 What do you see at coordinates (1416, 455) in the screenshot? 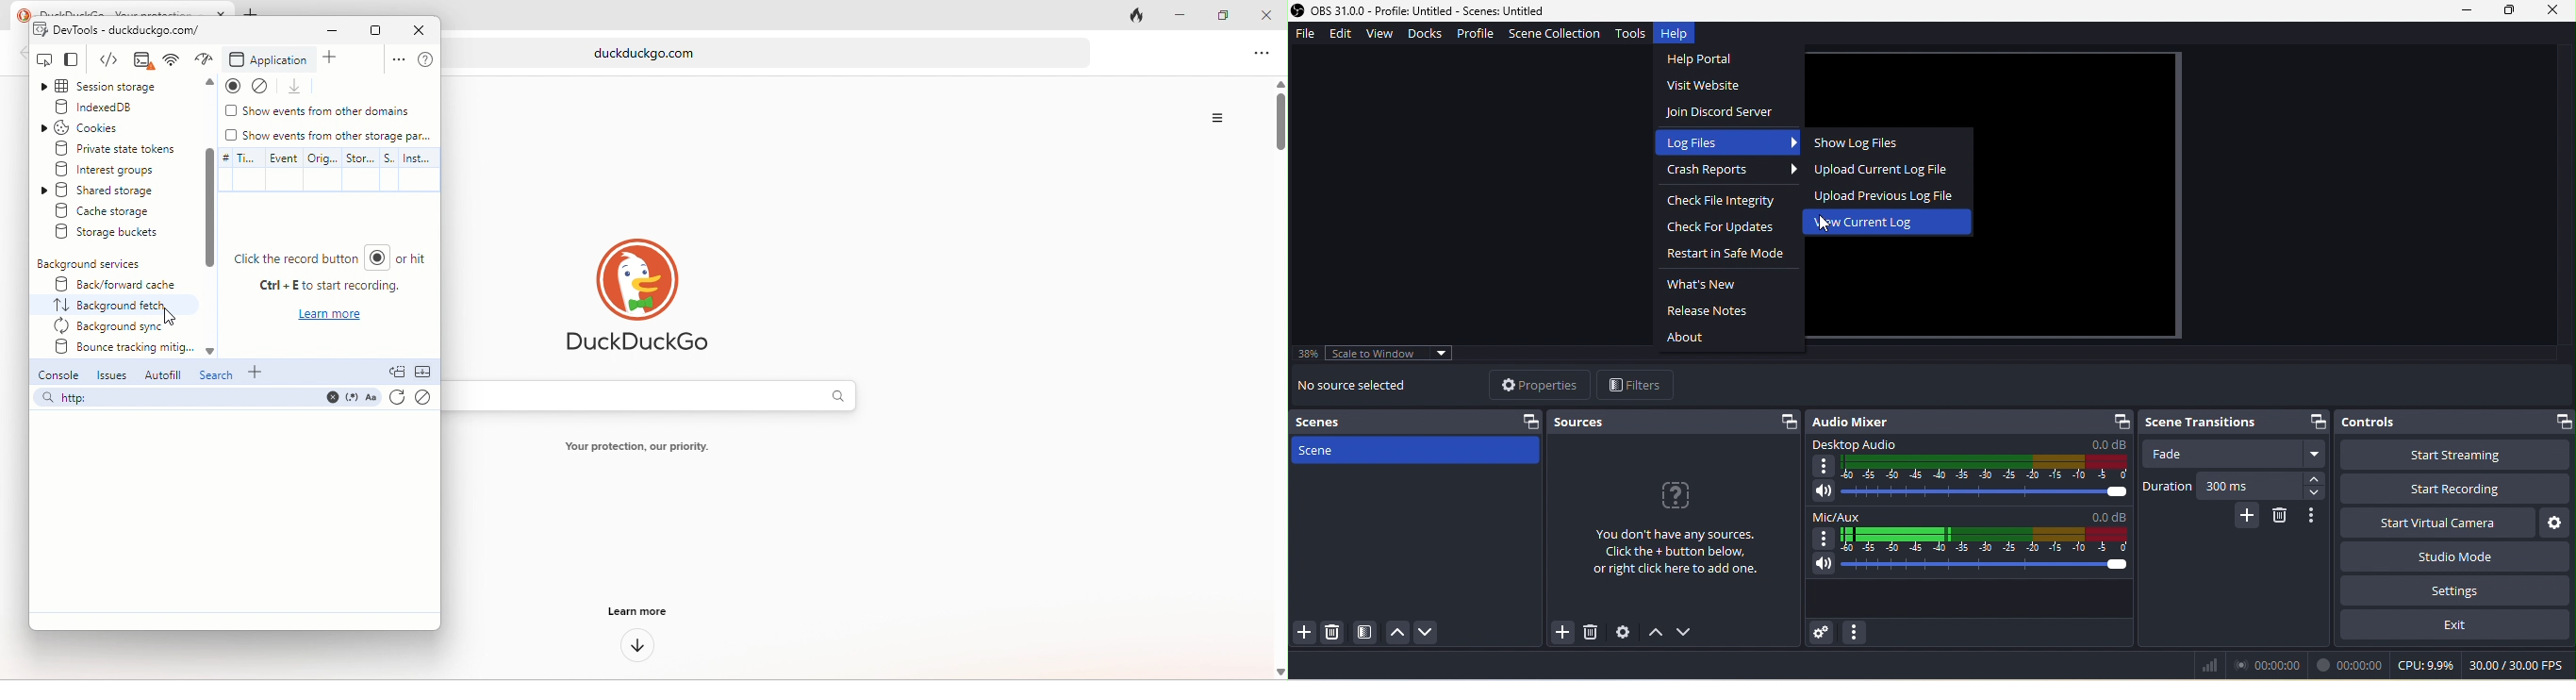
I see `scene` at bounding box center [1416, 455].